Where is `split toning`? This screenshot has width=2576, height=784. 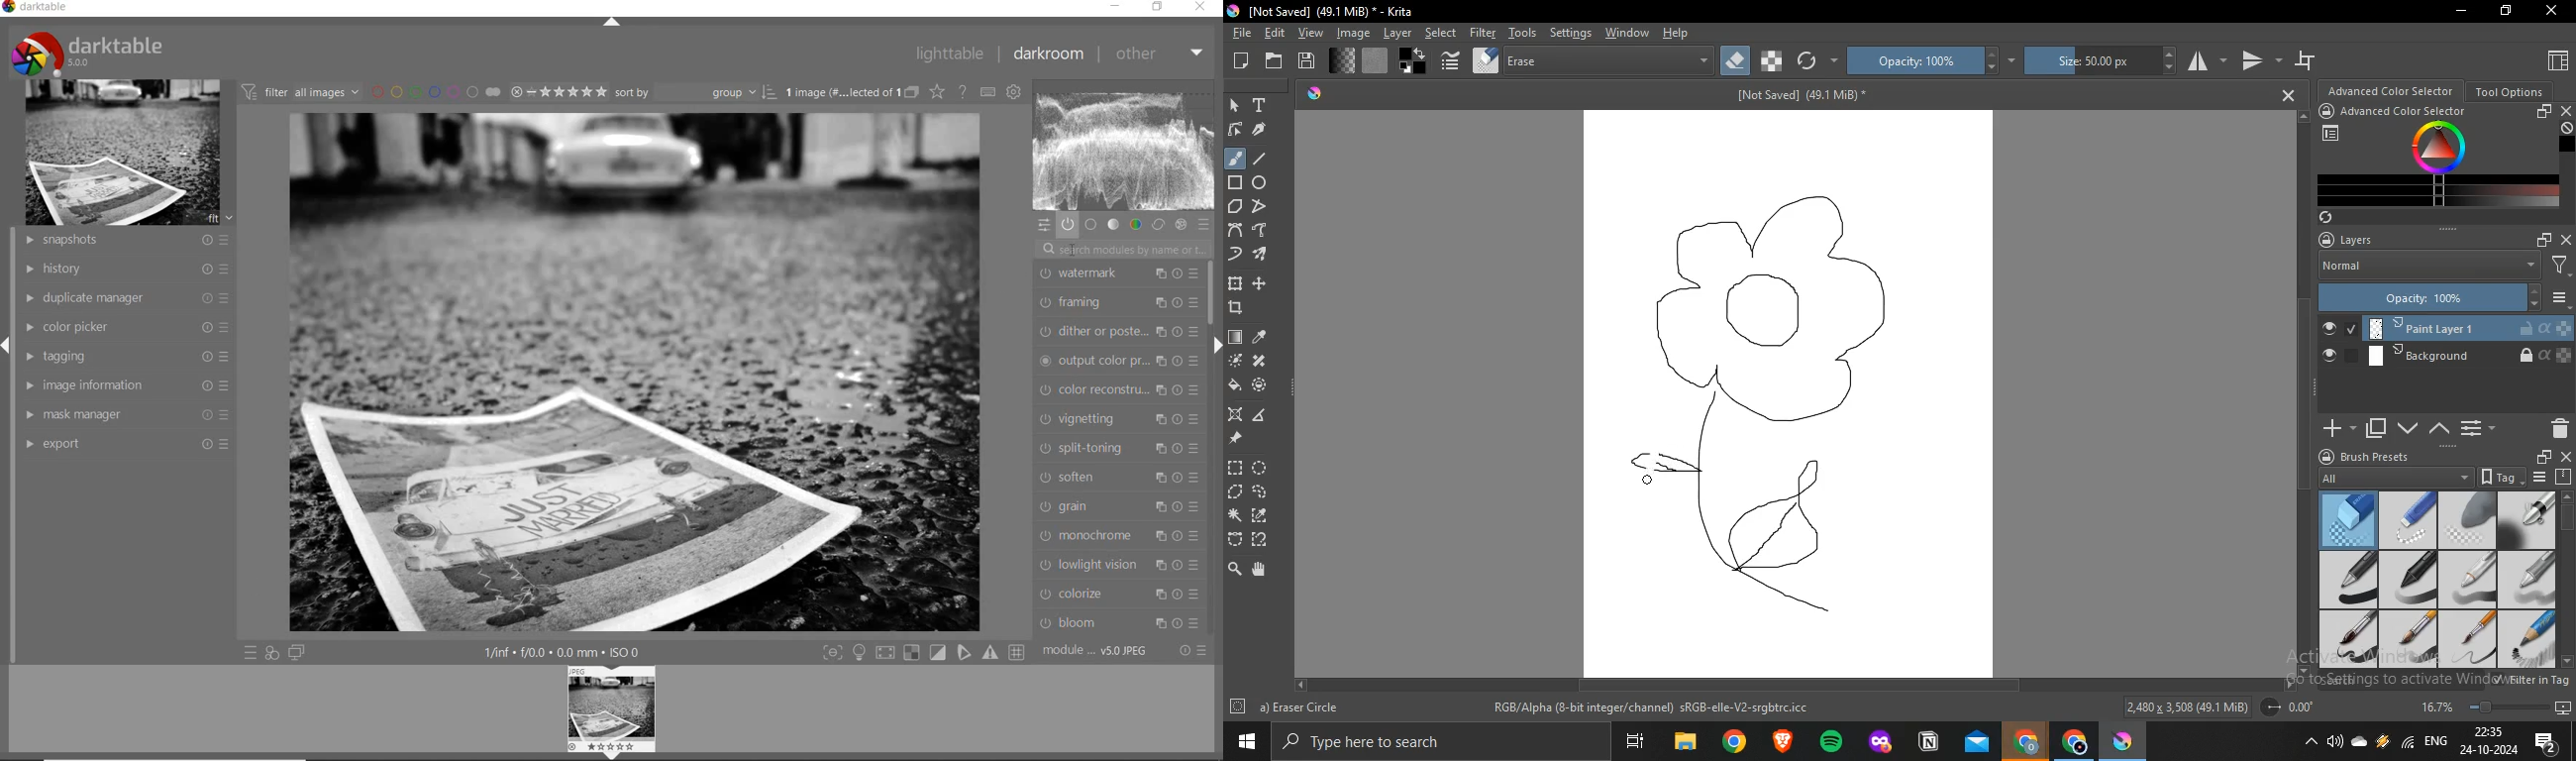
split toning is located at coordinates (1118, 449).